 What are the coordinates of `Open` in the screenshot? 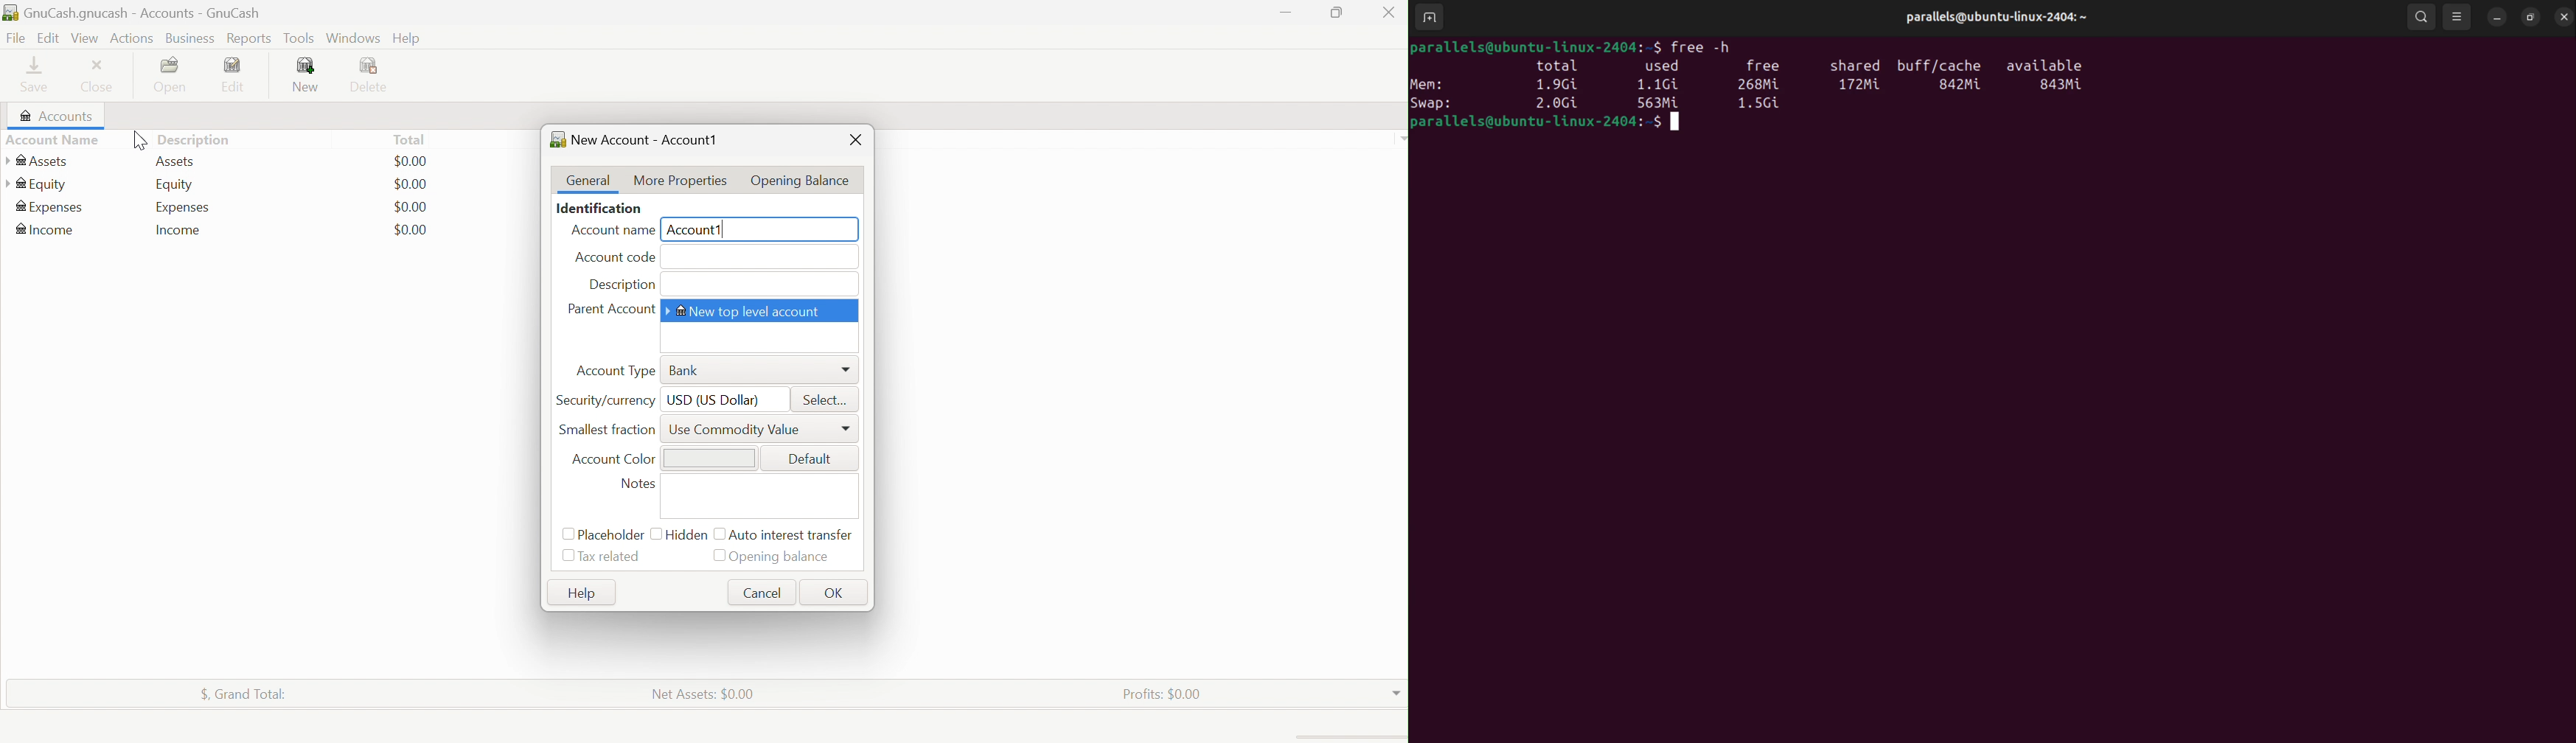 It's located at (173, 75).